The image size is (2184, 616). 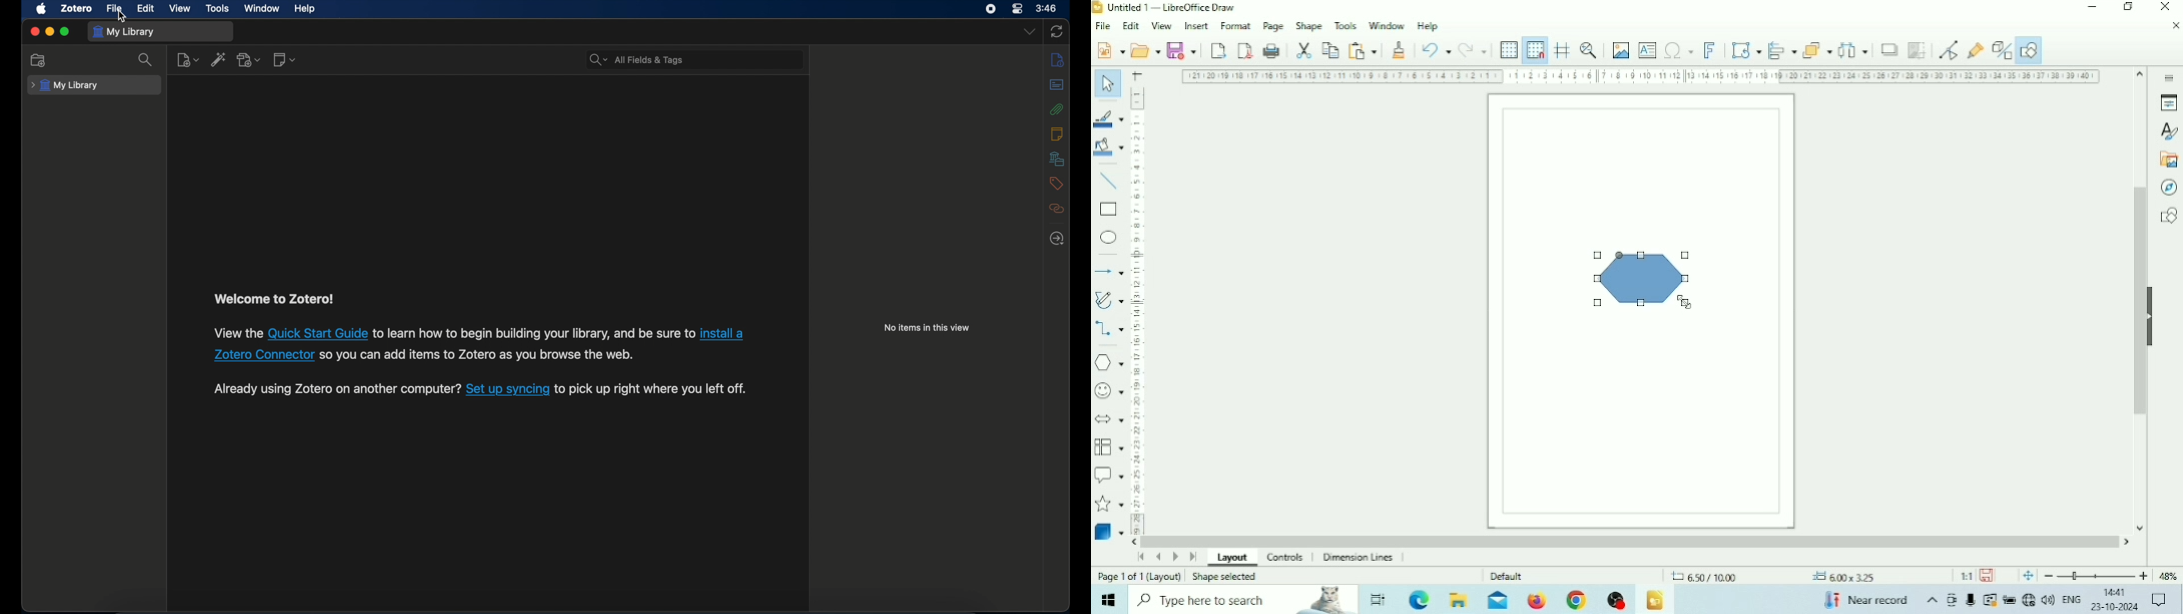 What do you see at coordinates (2000, 50) in the screenshot?
I see `Toggle Extrusion` at bounding box center [2000, 50].